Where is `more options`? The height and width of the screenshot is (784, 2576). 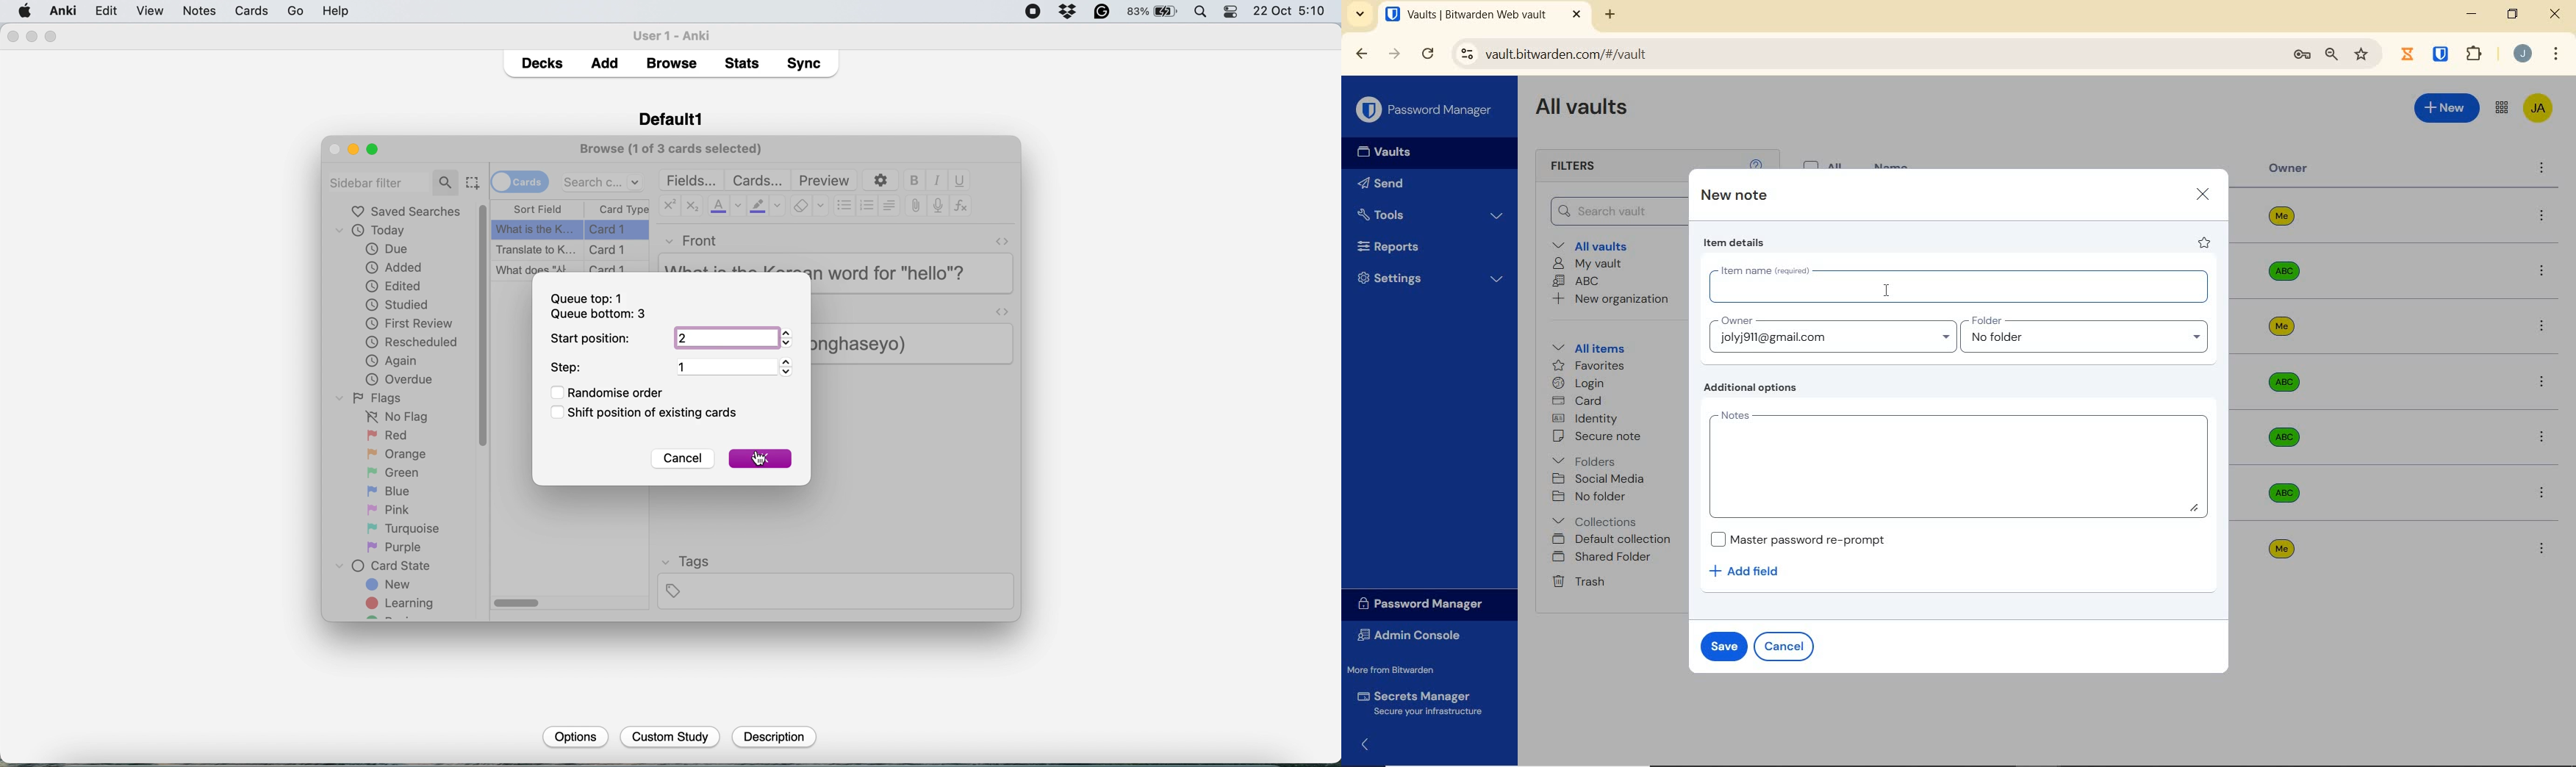
more options is located at coordinates (2541, 548).